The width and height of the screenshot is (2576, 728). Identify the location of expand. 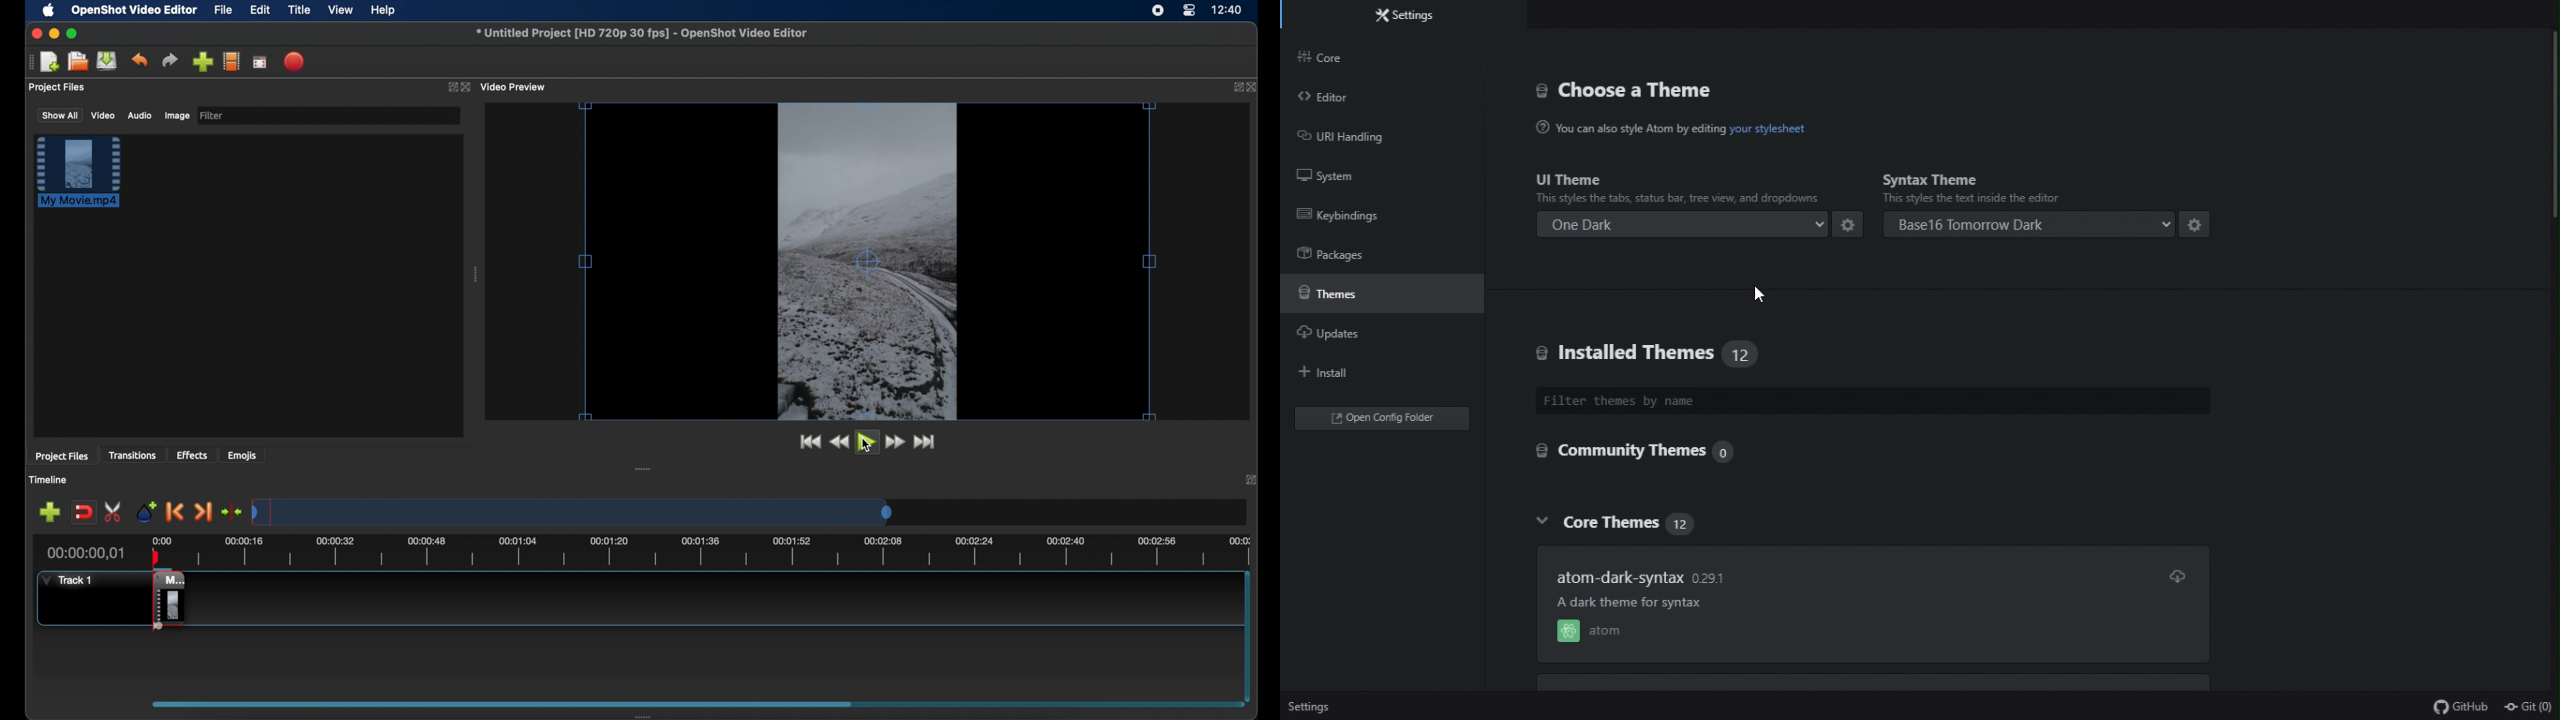
(449, 89).